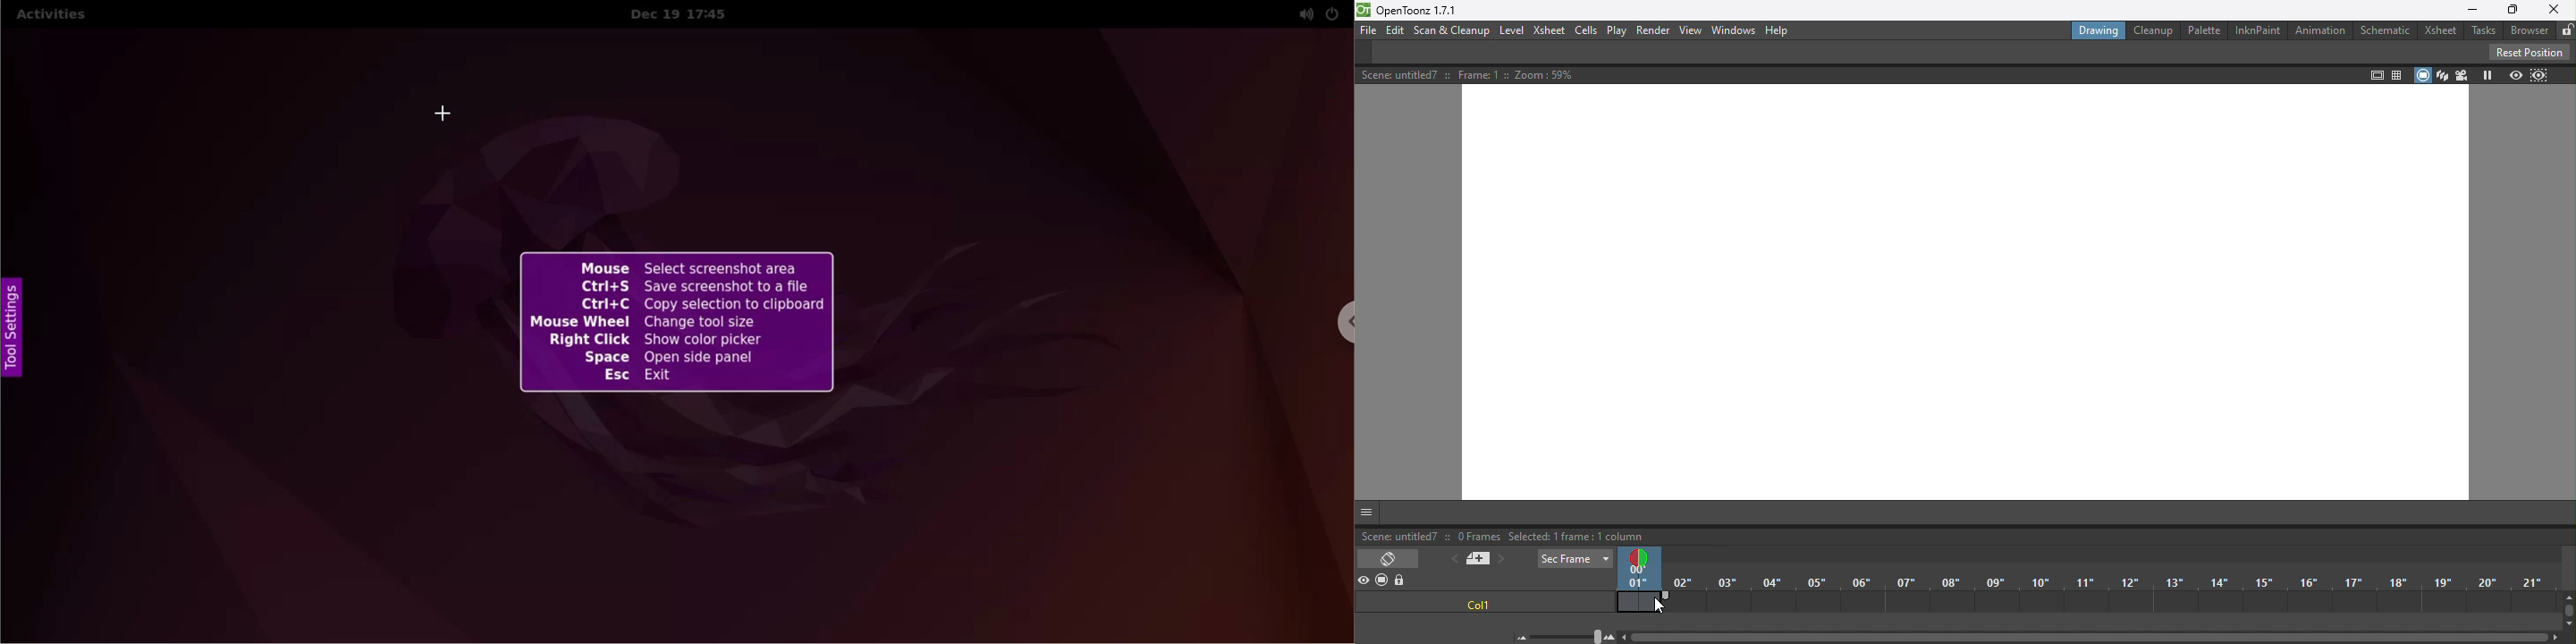  What do you see at coordinates (1734, 30) in the screenshot?
I see `Window ` at bounding box center [1734, 30].